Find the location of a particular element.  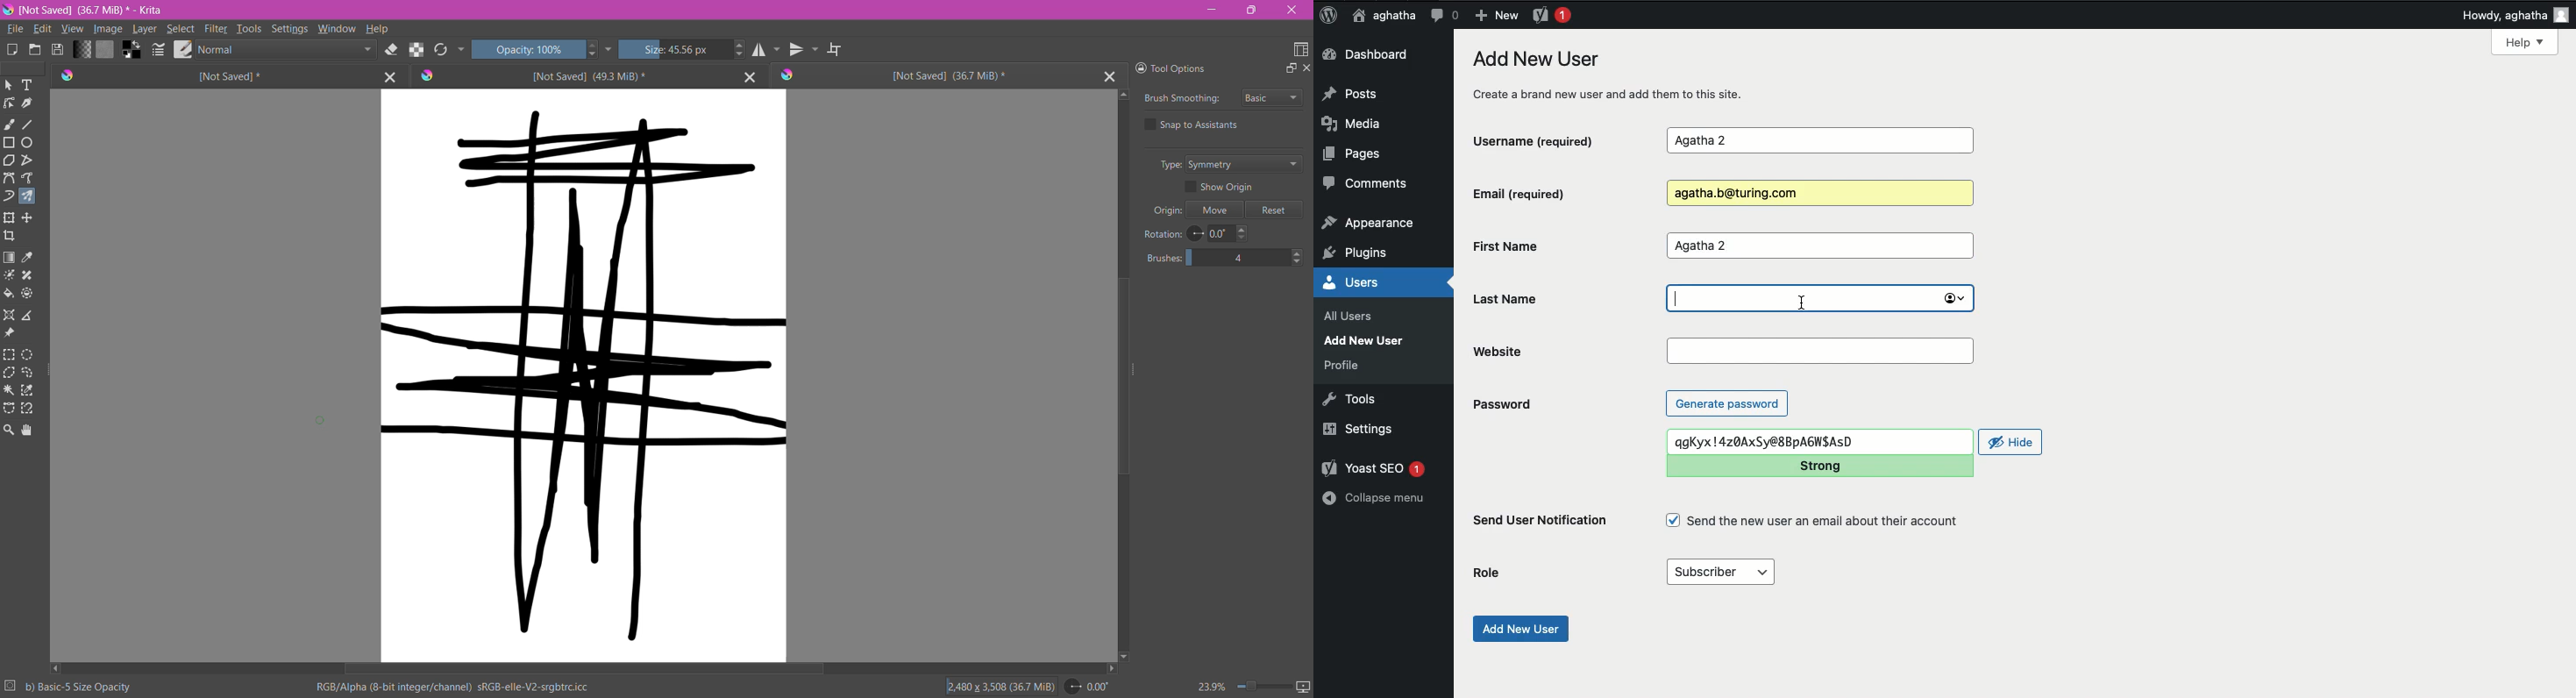

Subscriber is located at coordinates (1719, 573).